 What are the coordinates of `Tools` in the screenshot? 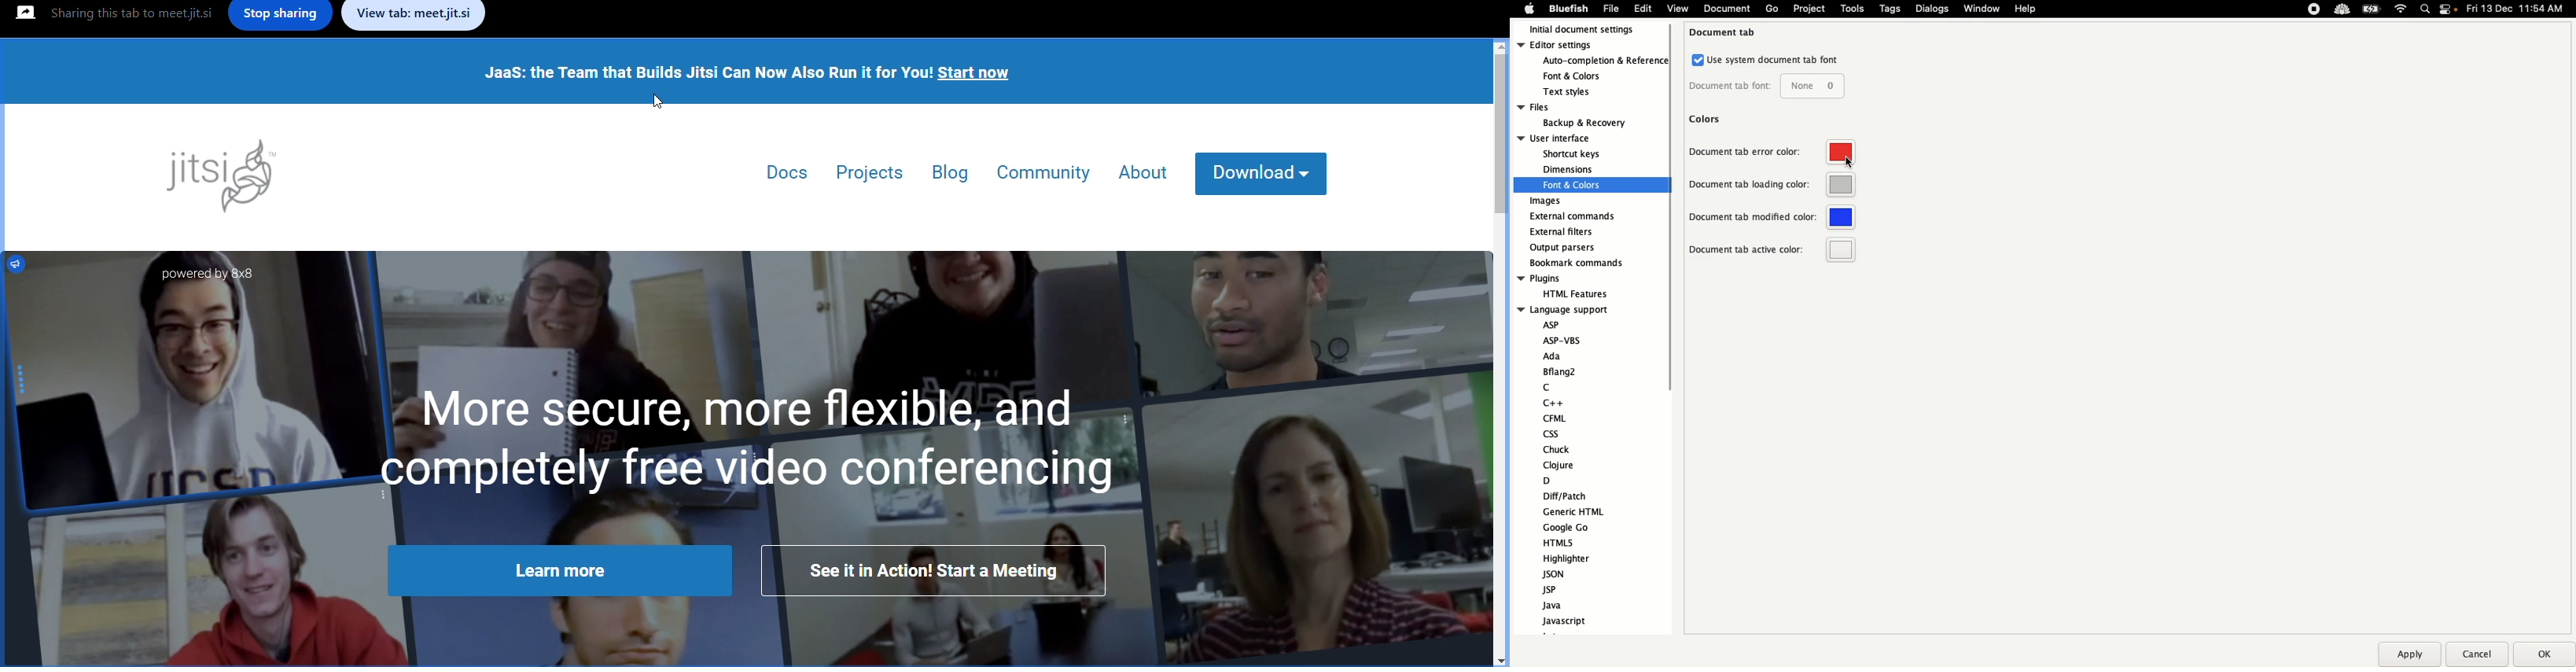 It's located at (1853, 8).